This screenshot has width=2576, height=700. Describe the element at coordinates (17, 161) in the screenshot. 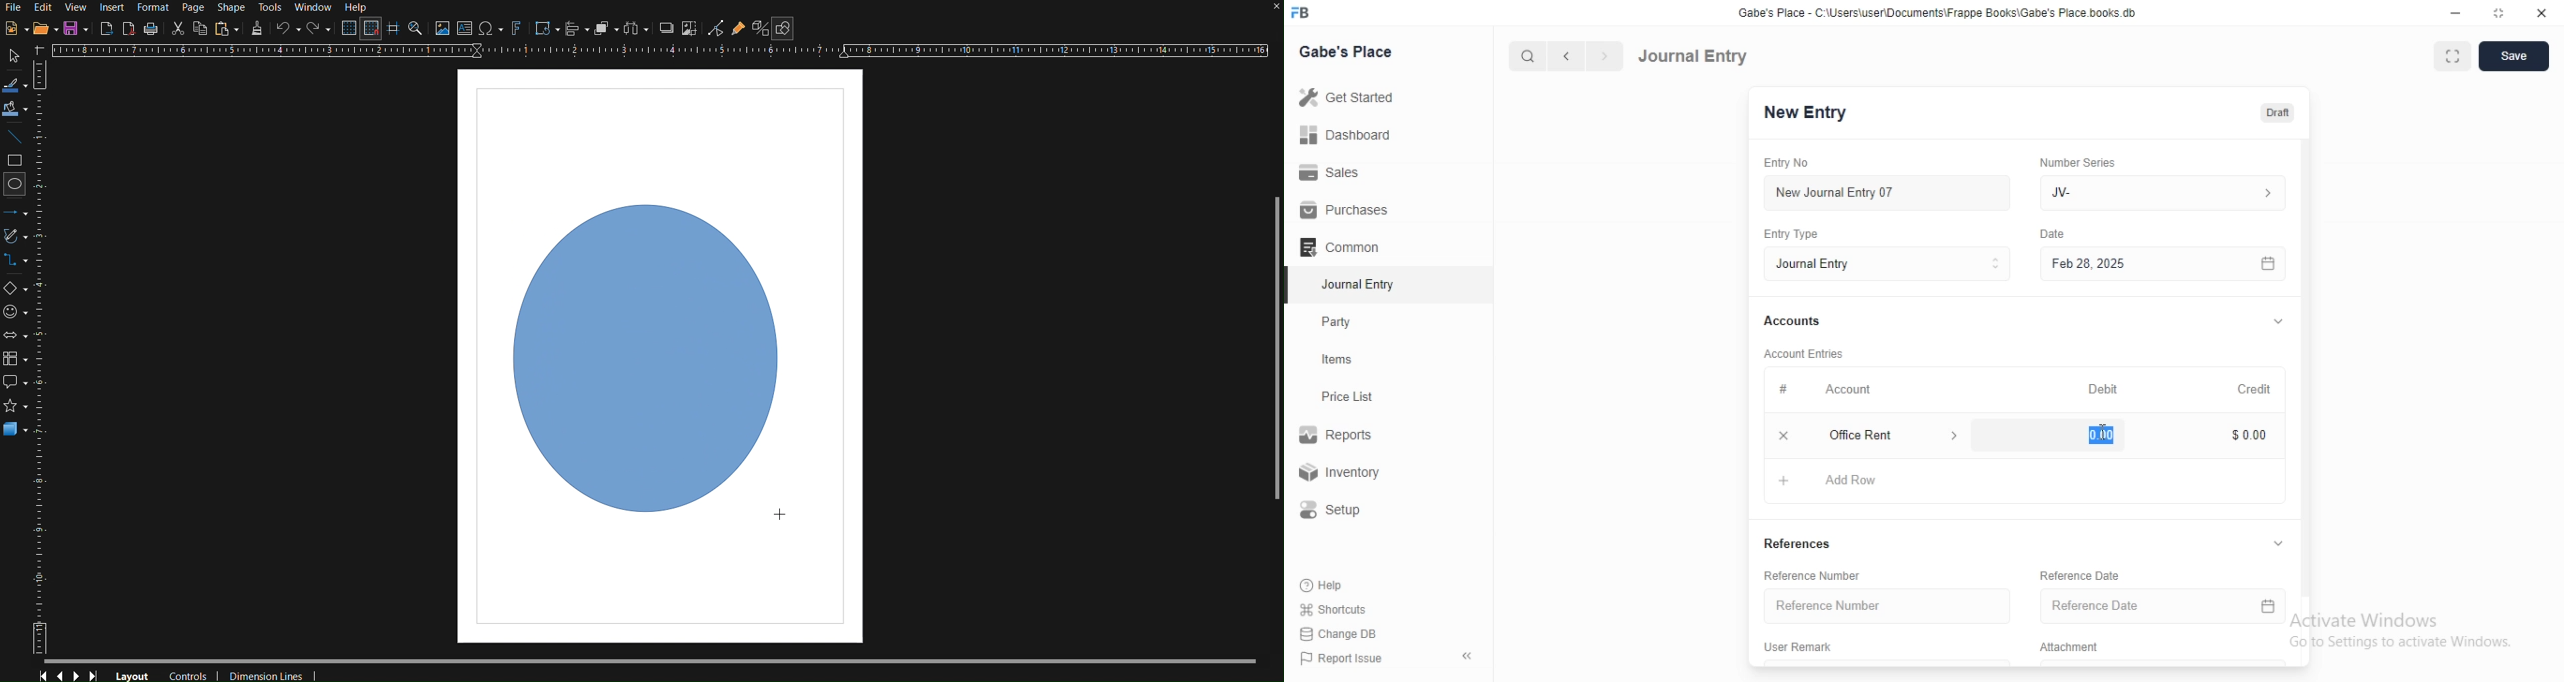

I see `Rectangle` at that location.